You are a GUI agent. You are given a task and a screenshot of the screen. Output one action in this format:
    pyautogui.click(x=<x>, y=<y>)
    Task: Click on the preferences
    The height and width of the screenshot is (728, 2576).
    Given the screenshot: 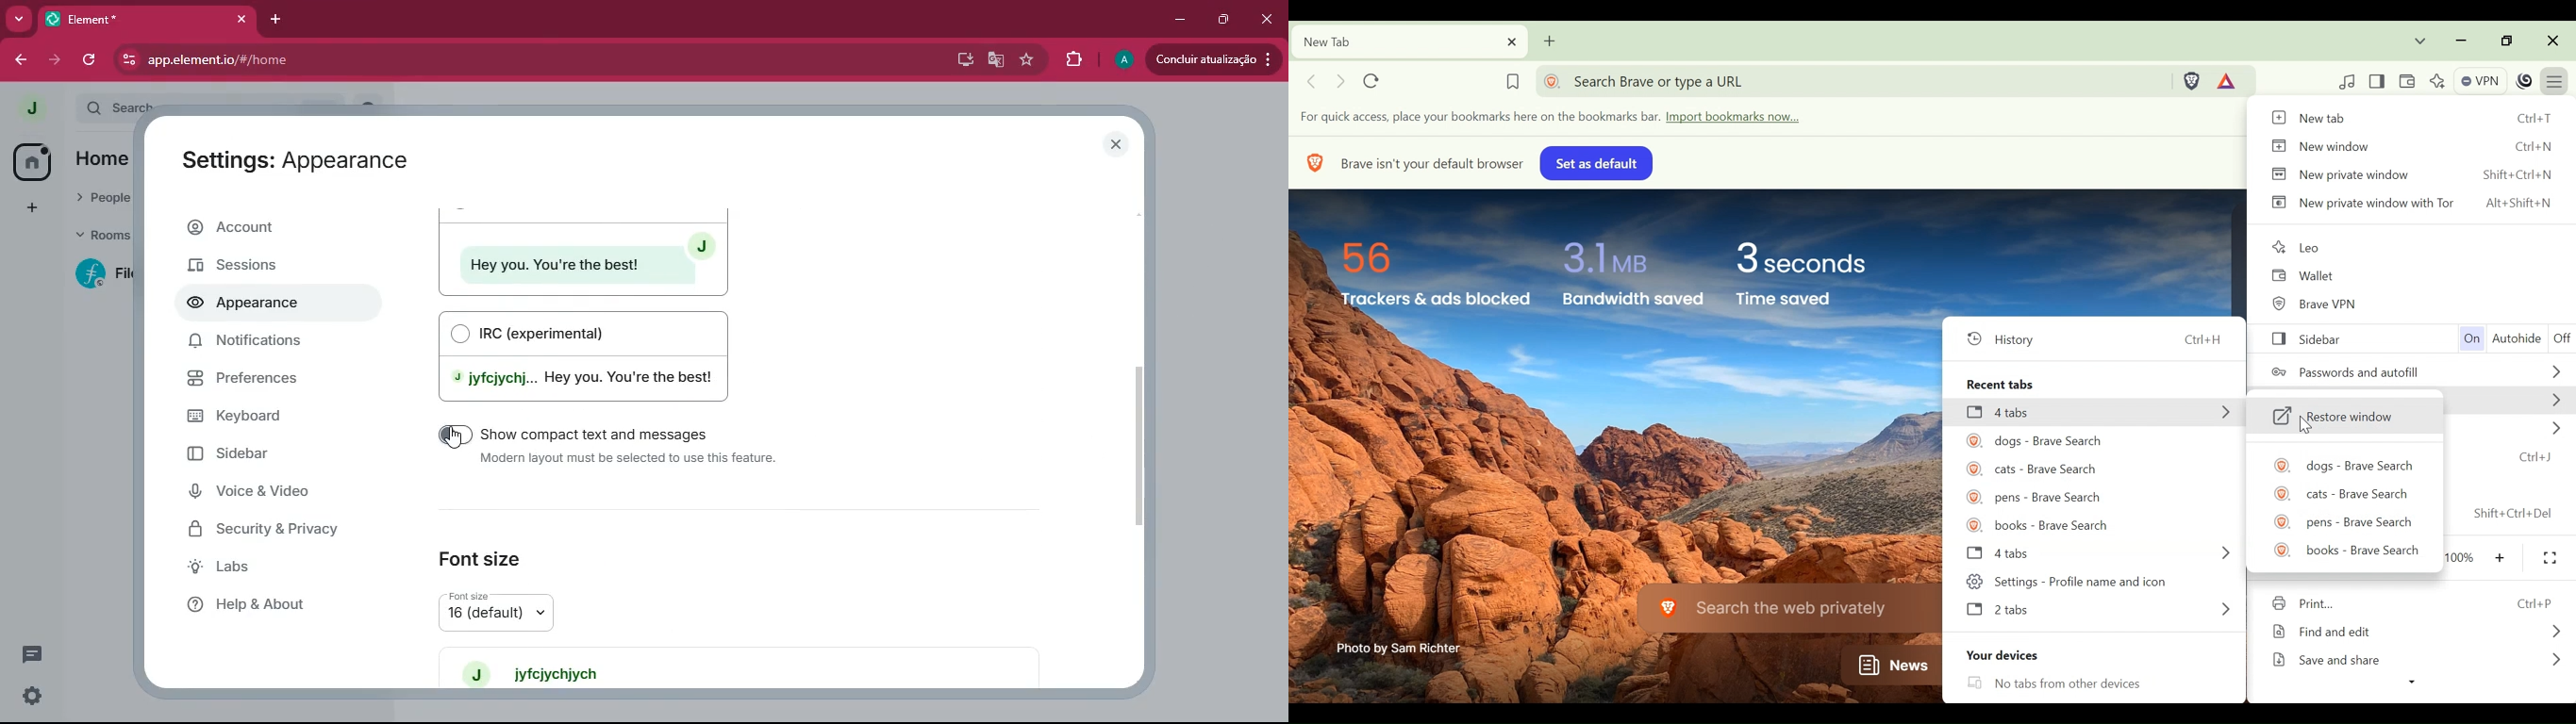 What is the action you would take?
    pyautogui.click(x=274, y=381)
    